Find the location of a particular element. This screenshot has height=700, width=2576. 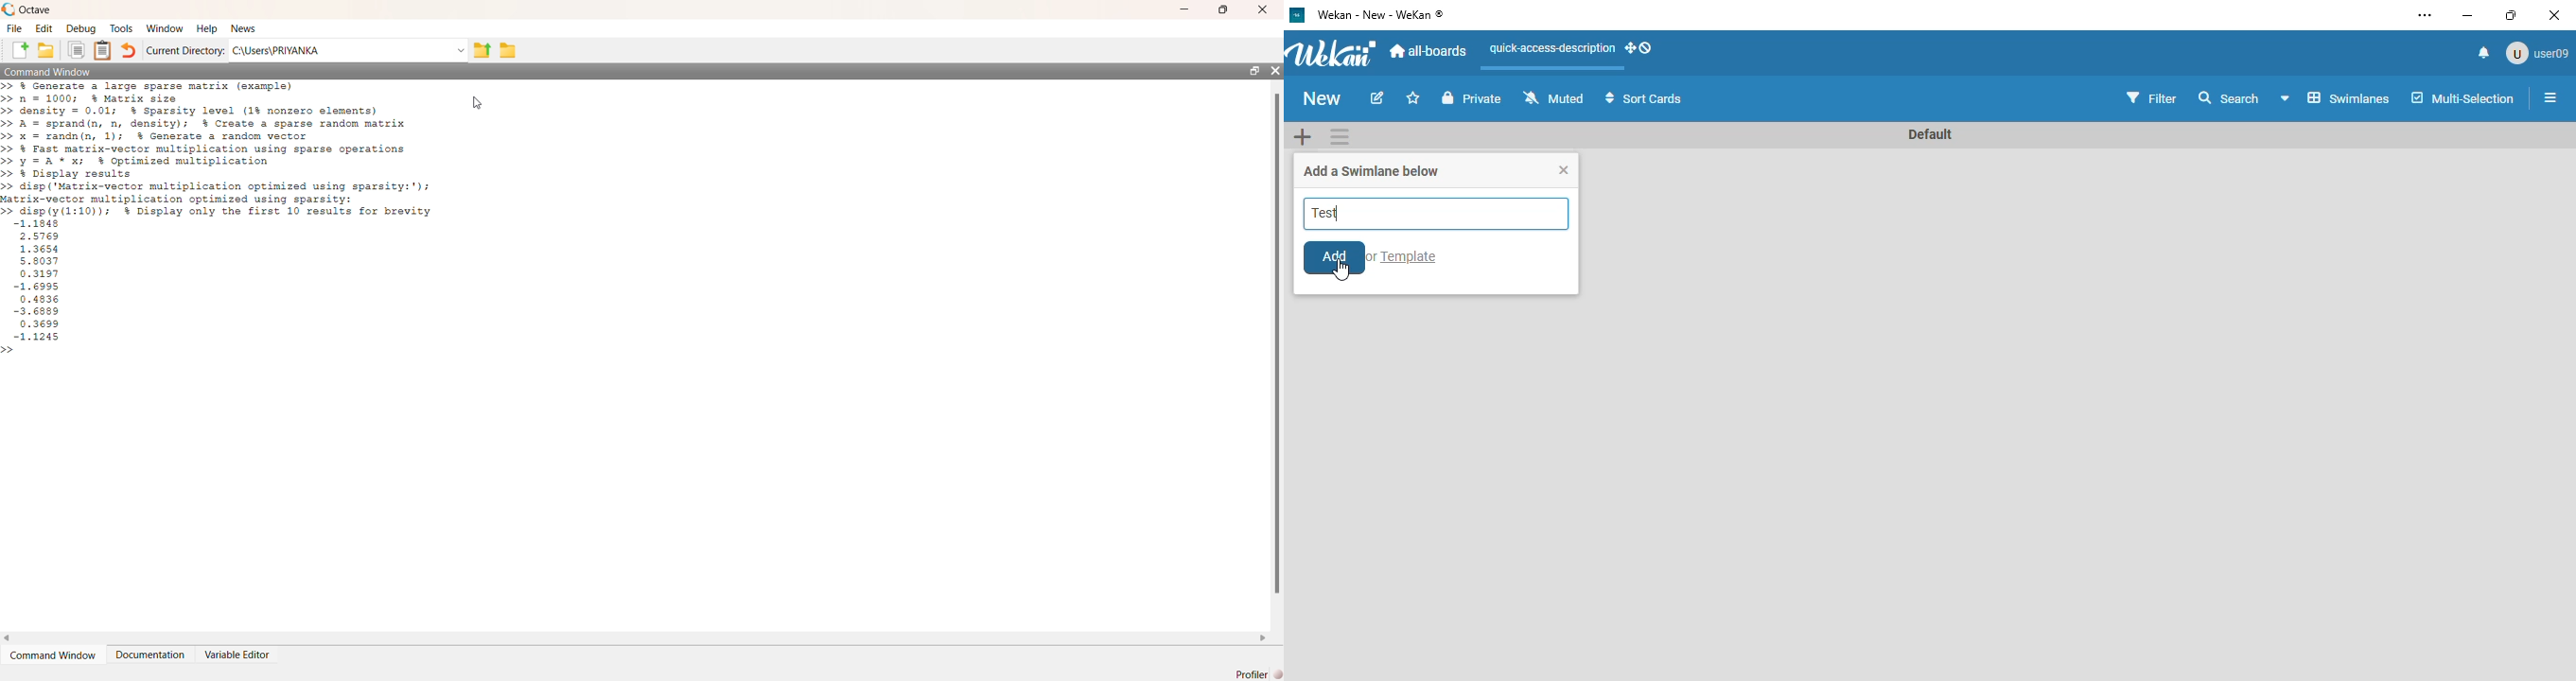

board view is located at coordinates (2336, 98).